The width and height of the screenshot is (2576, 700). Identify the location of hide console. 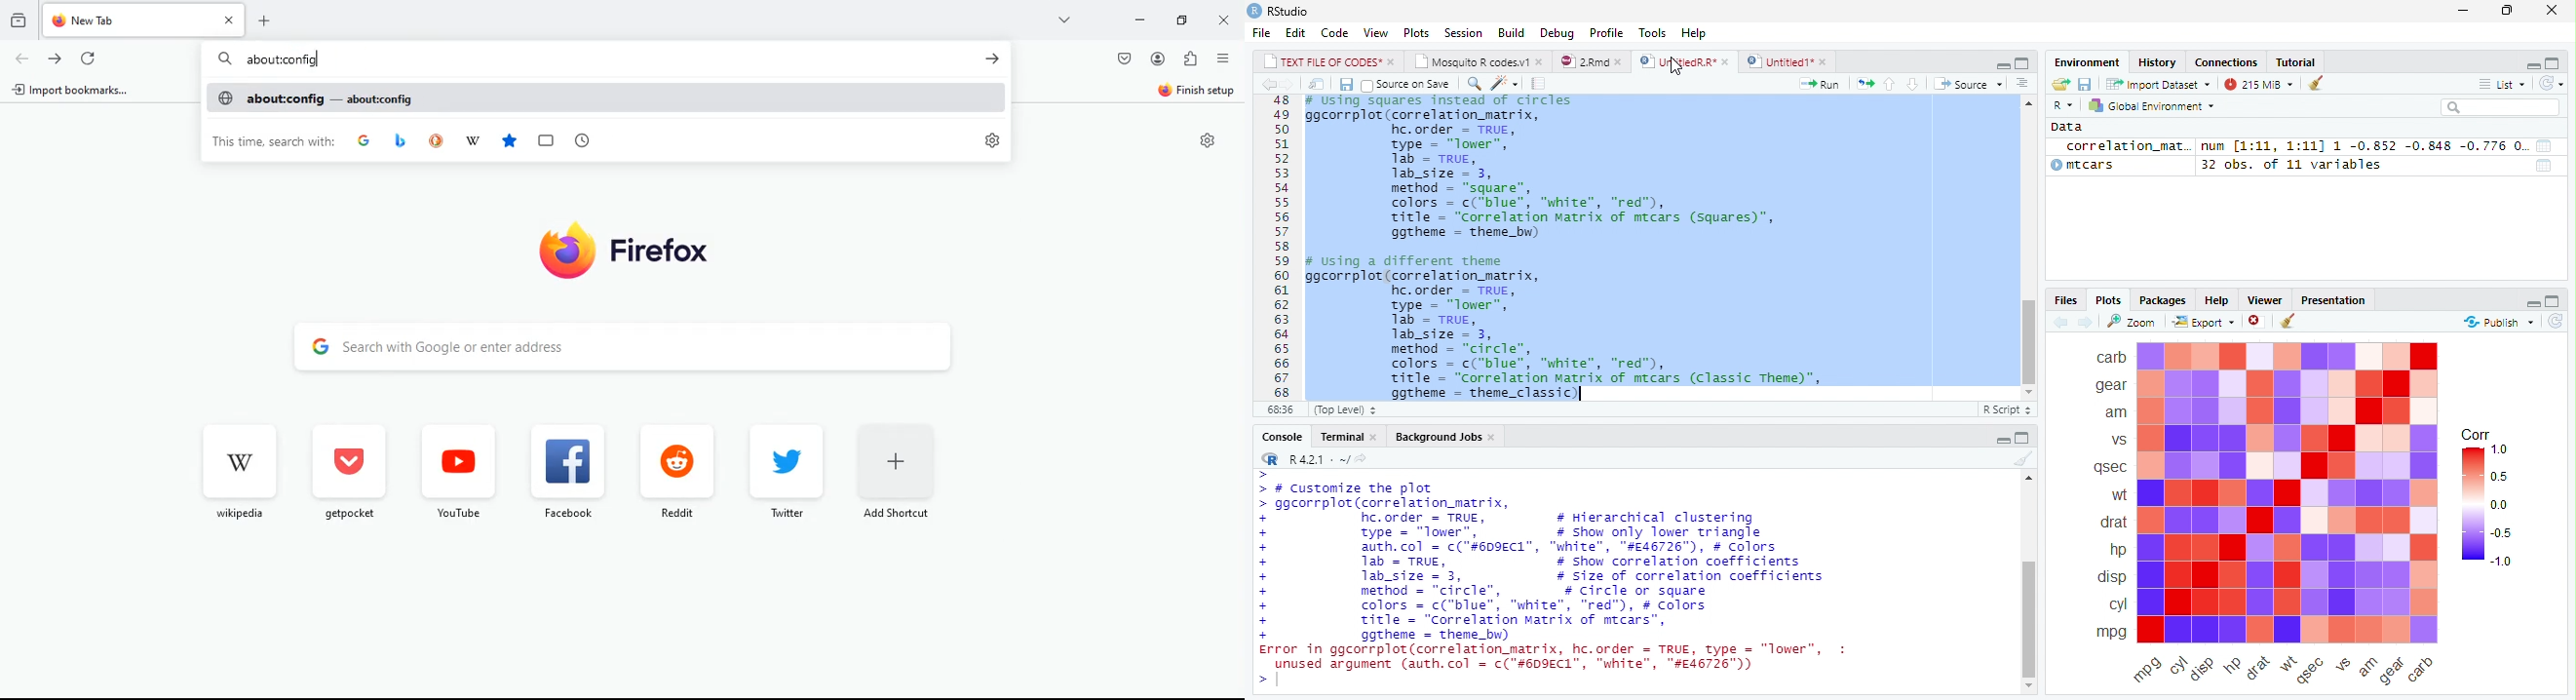
(2557, 63).